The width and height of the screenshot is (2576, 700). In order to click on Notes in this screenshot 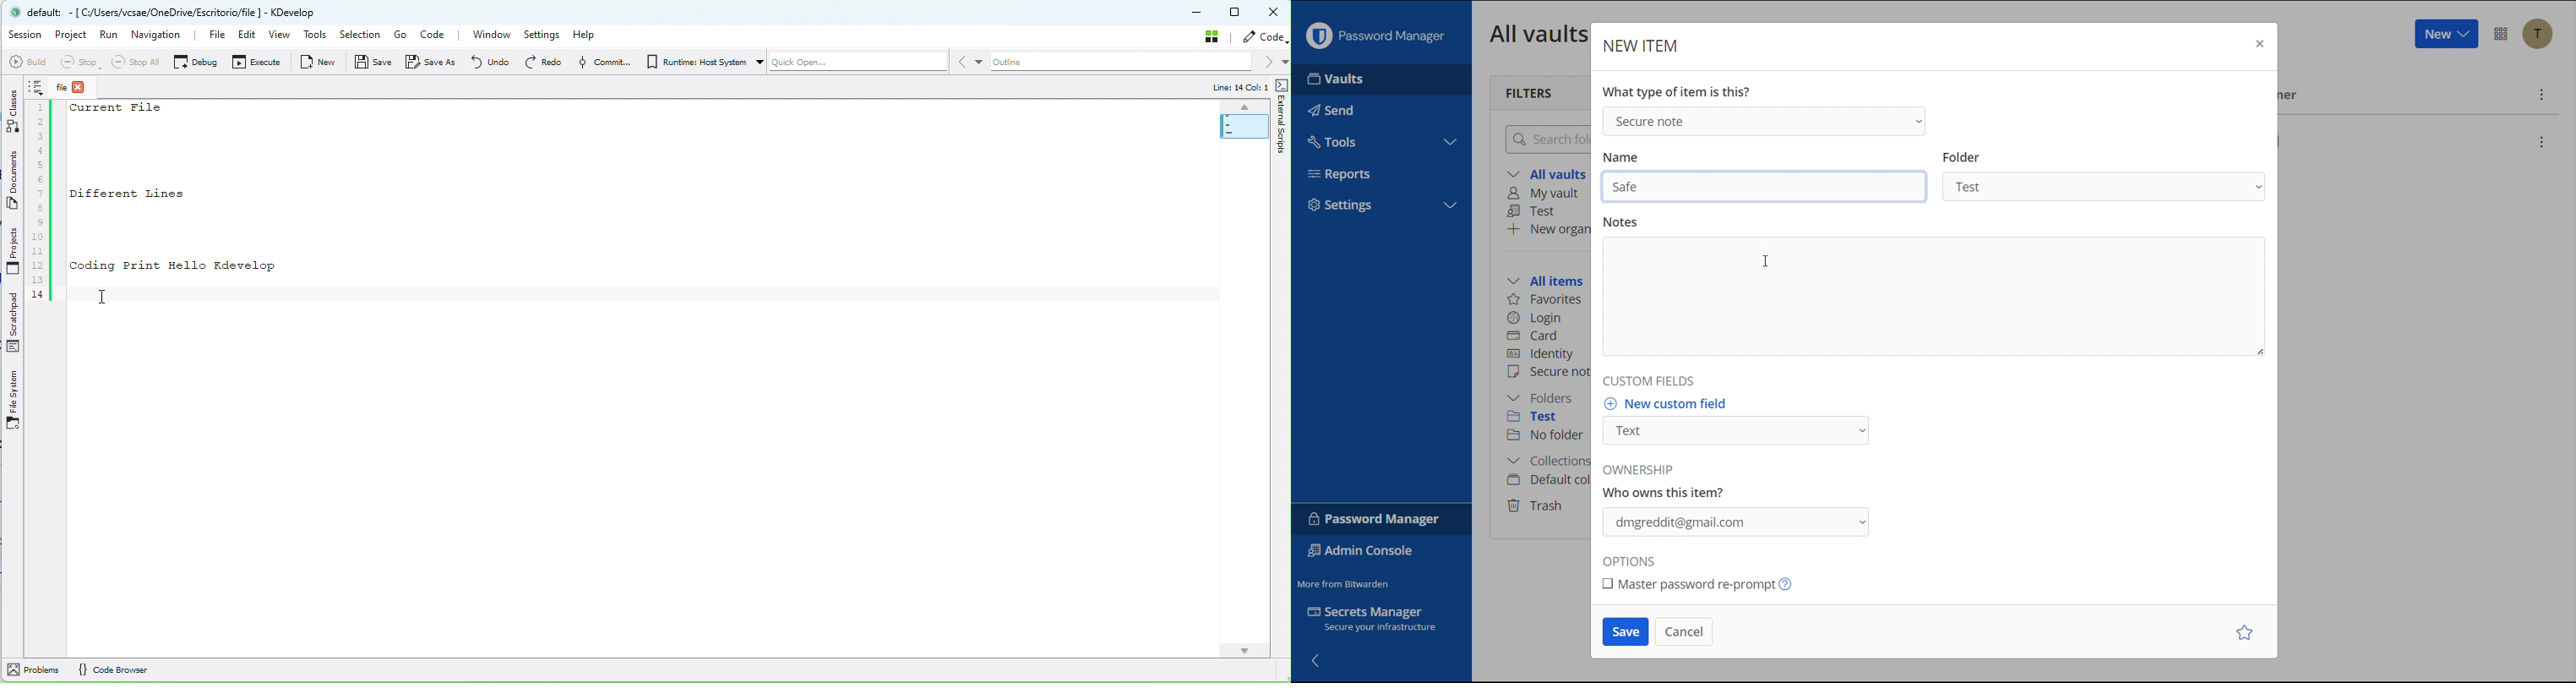, I will do `click(1937, 296)`.